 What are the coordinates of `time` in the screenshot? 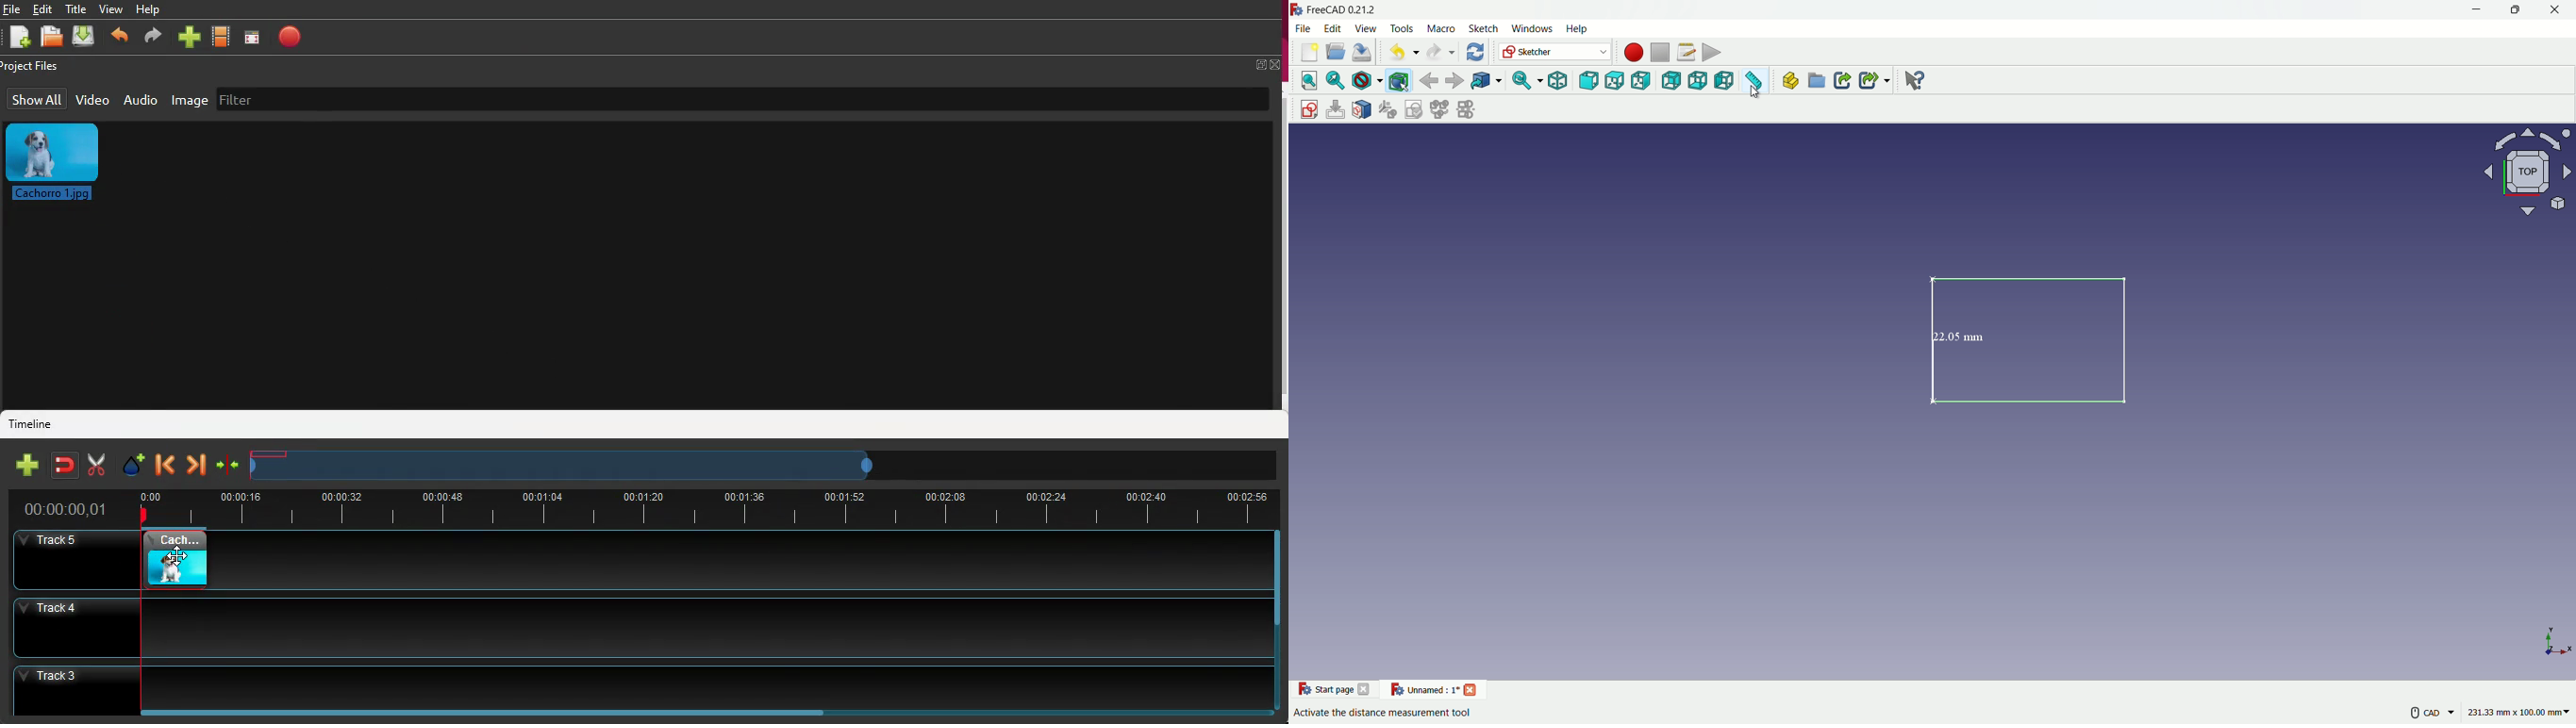 It's located at (698, 508).